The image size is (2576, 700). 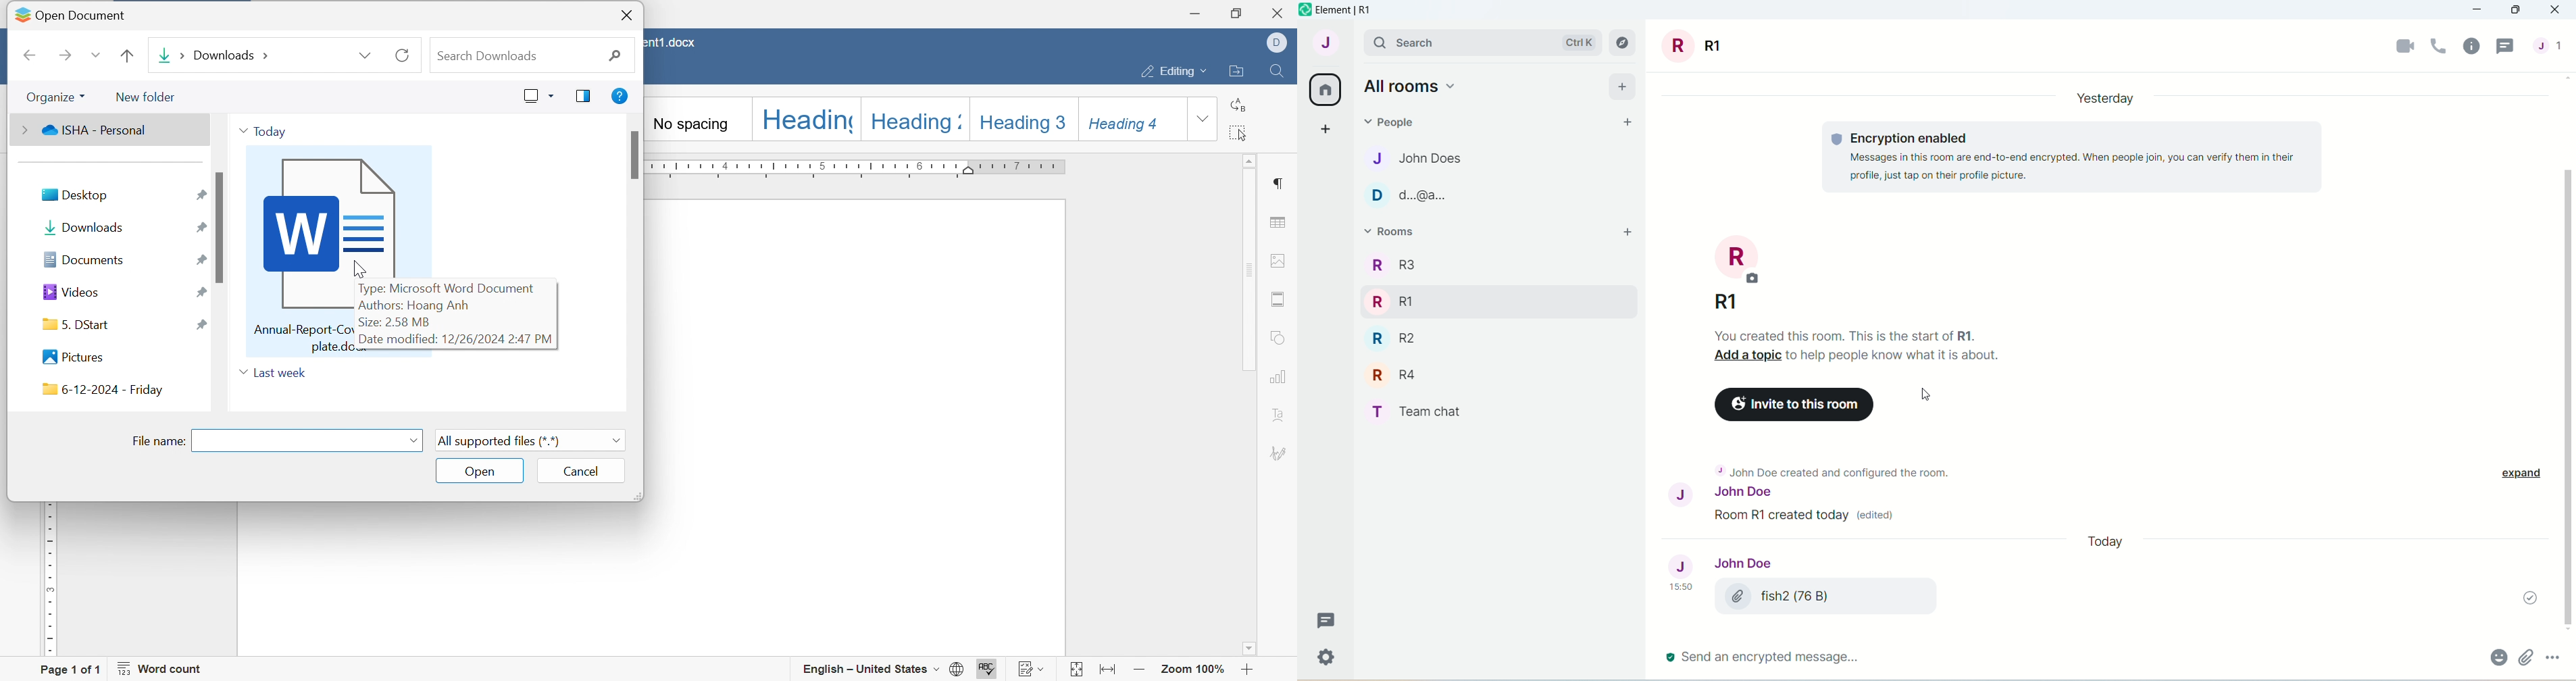 What do you see at coordinates (1394, 339) in the screenshot?
I see `R R2` at bounding box center [1394, 339].